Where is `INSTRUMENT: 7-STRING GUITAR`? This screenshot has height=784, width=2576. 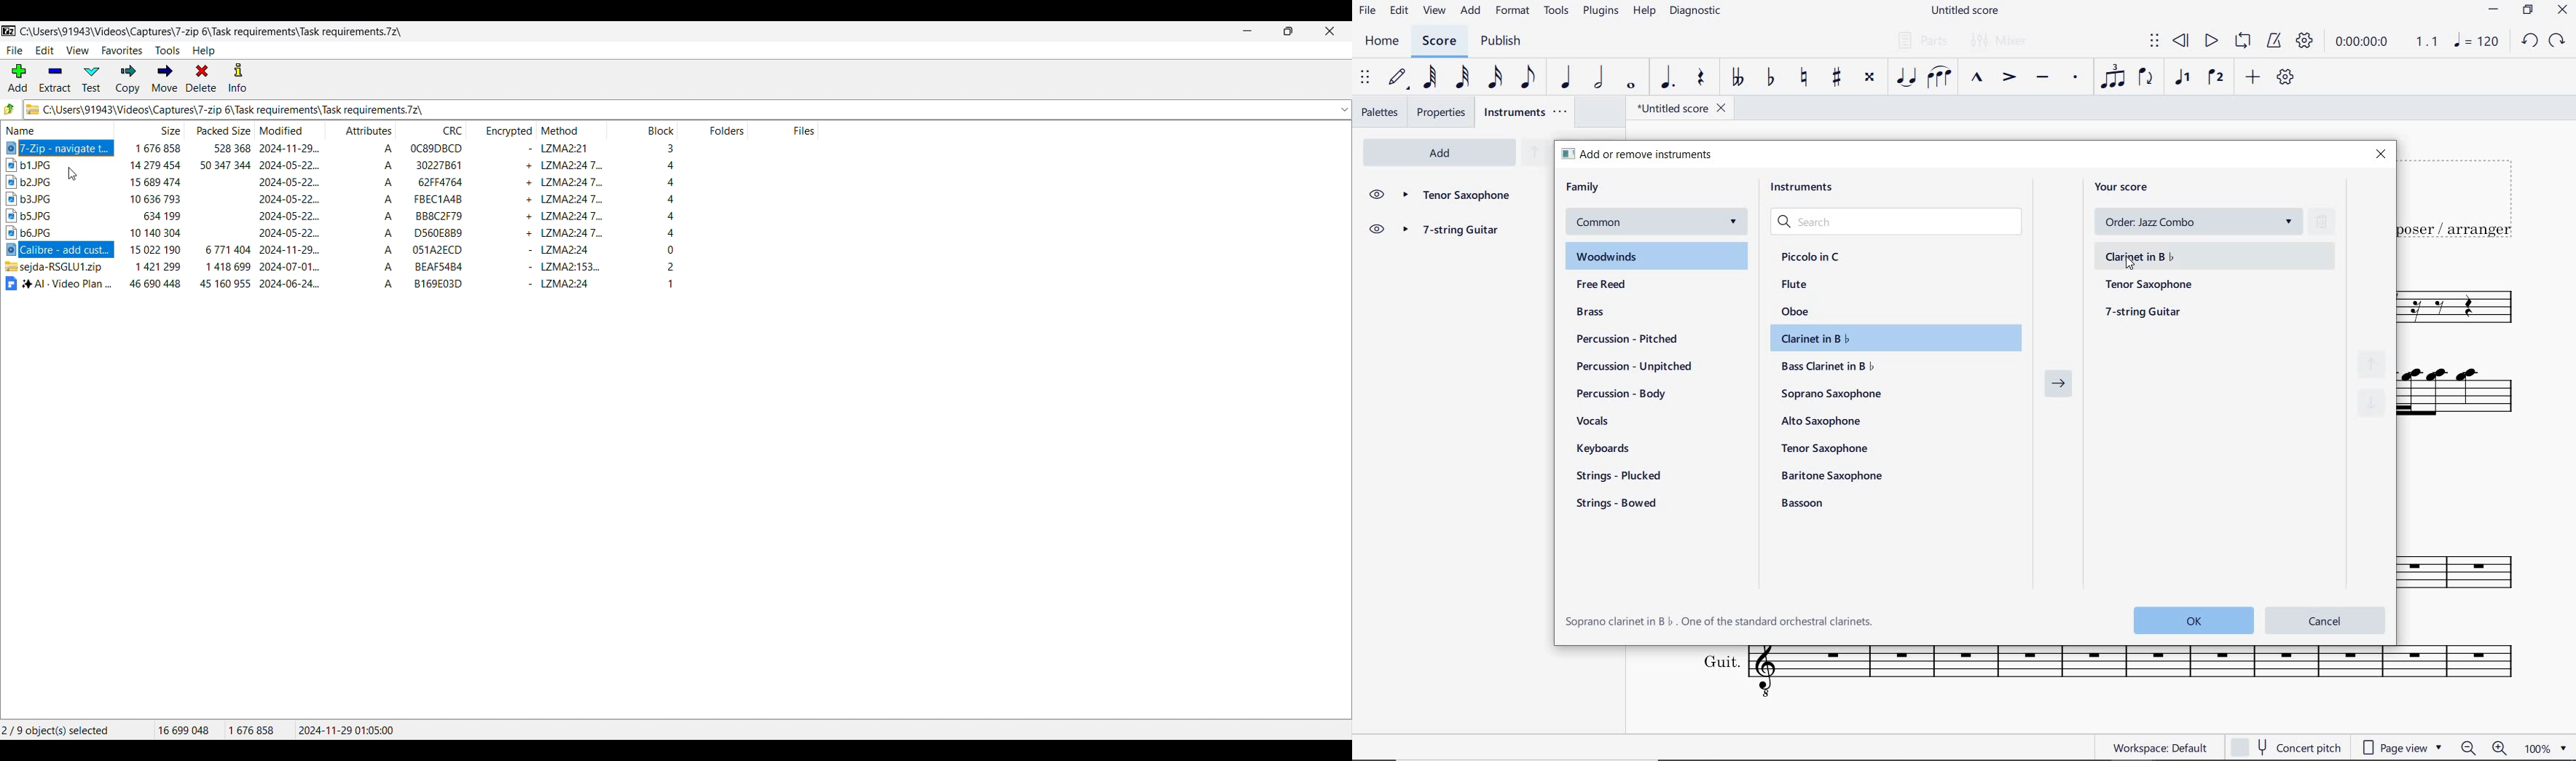
INSTRUMENT: 7-STRING GUITAR is located at coordinates (2469, 399).